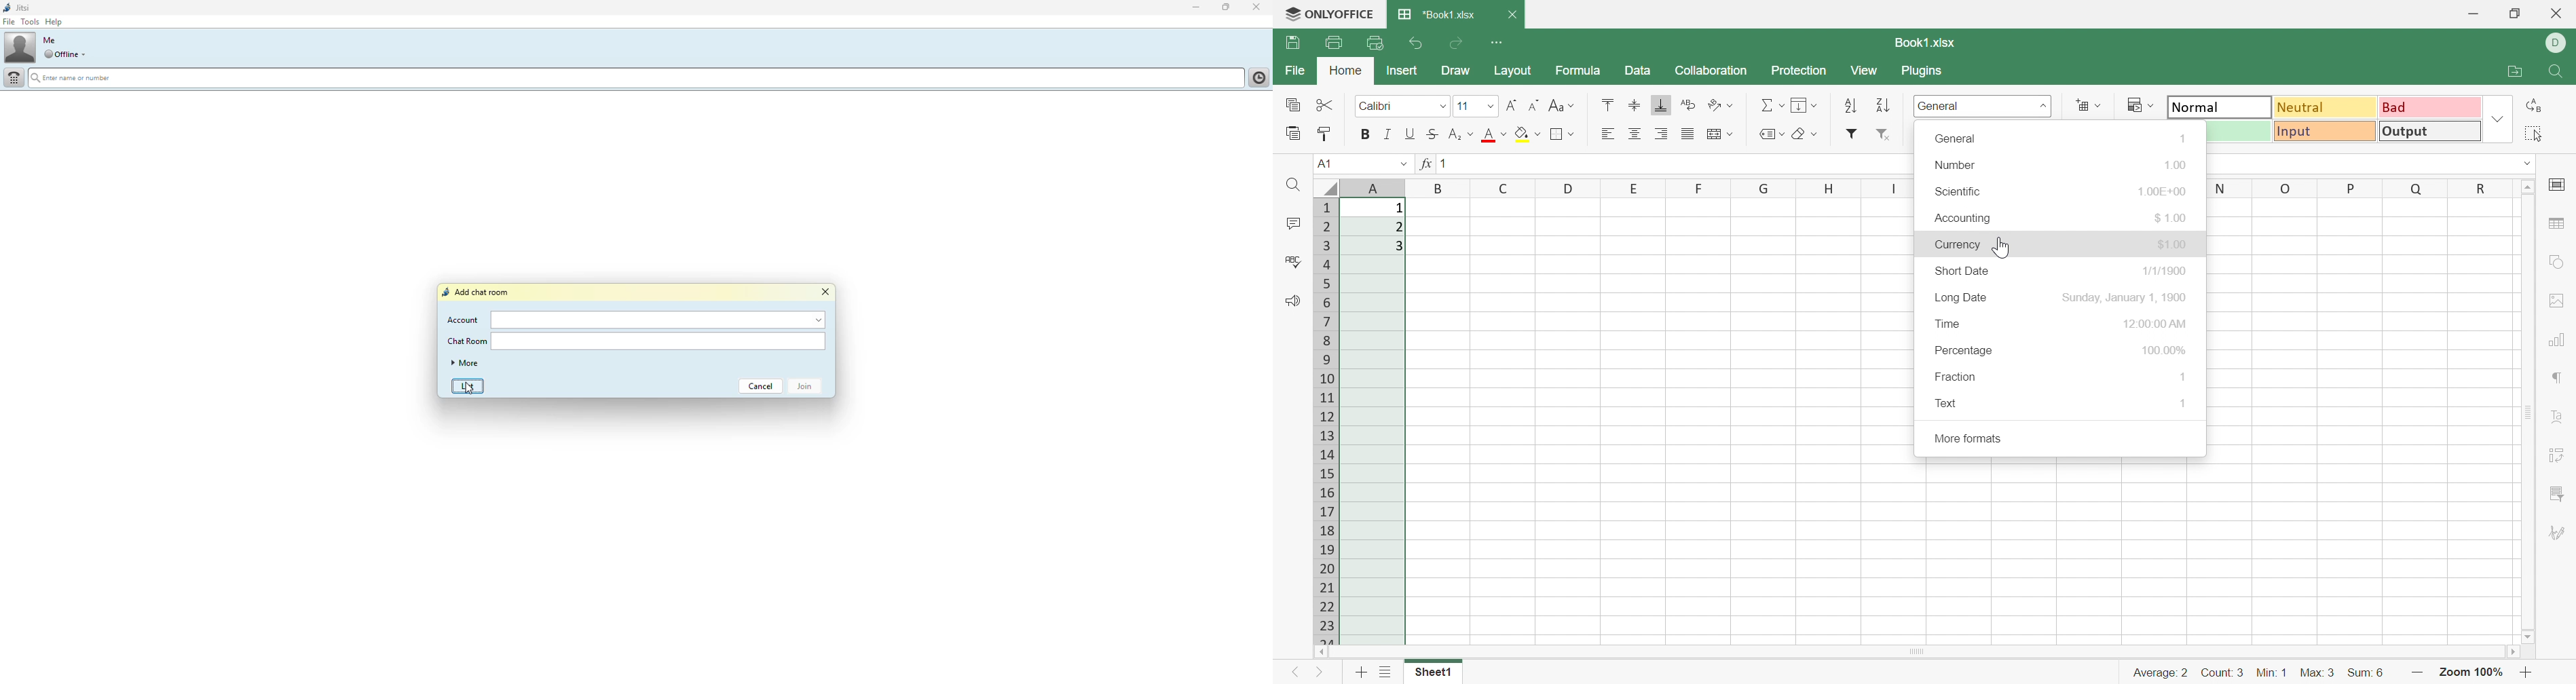 The image size is (2576, 700). Describe the element at coordinates (1386, 670) in the screenshot. I see `List of sheets` at that location.